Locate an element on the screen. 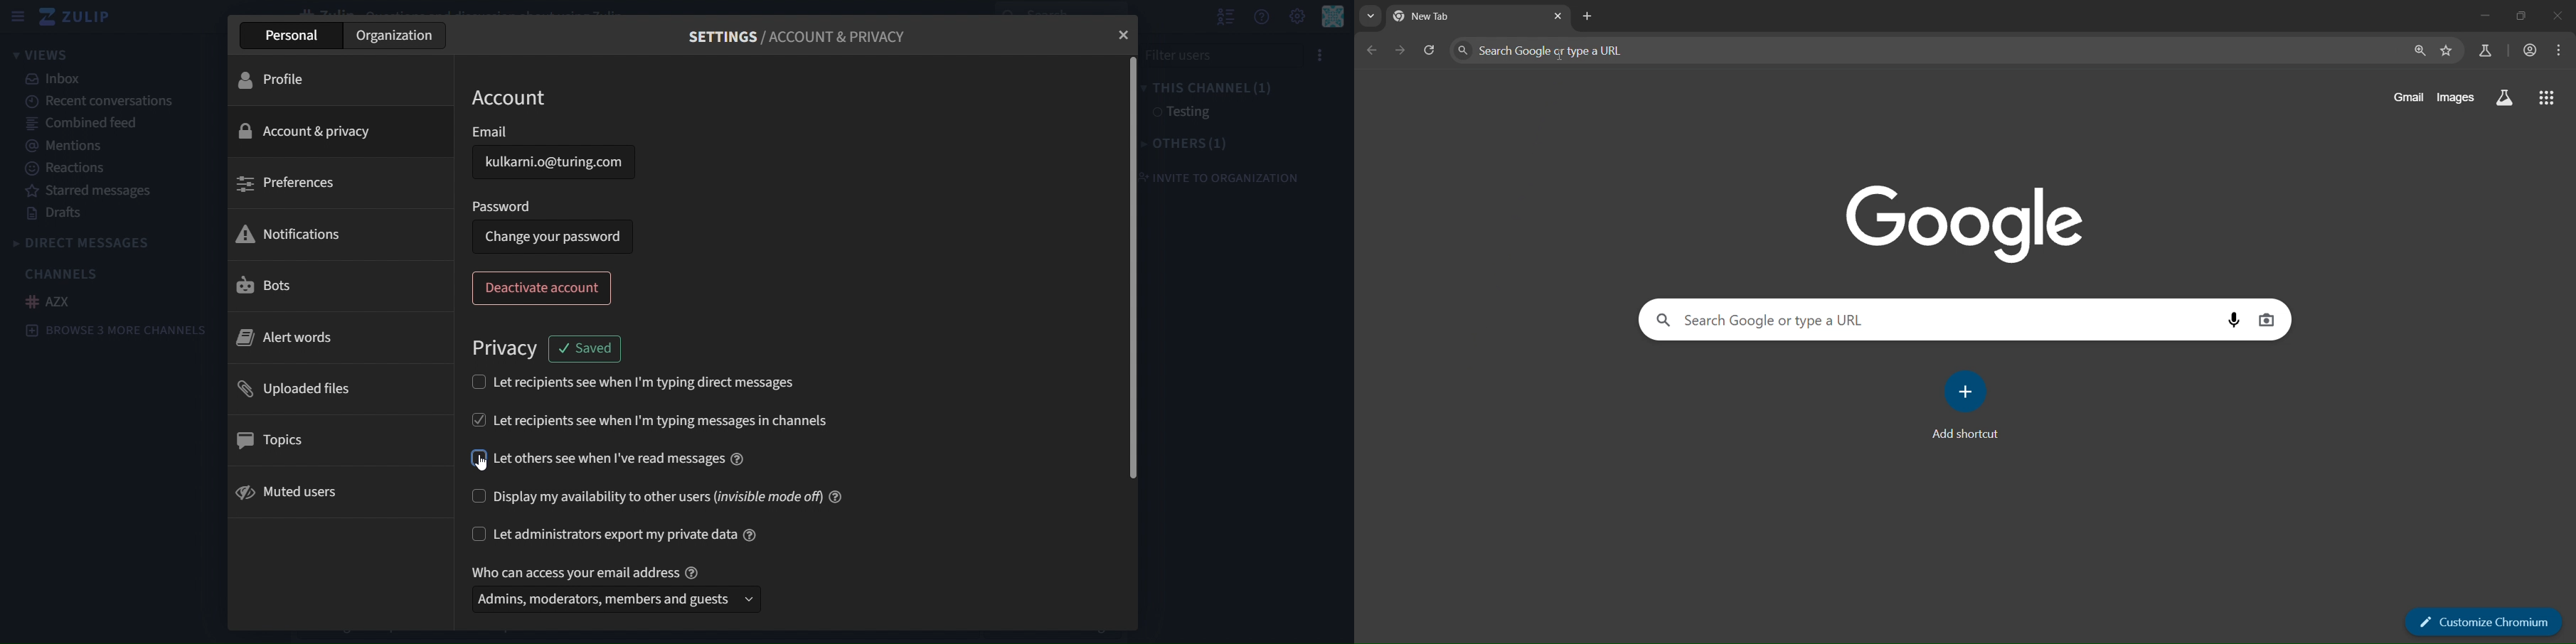 This screenshot has width=2576, height=644. horizontal scrollbar is located at coordinates (1130, 267).